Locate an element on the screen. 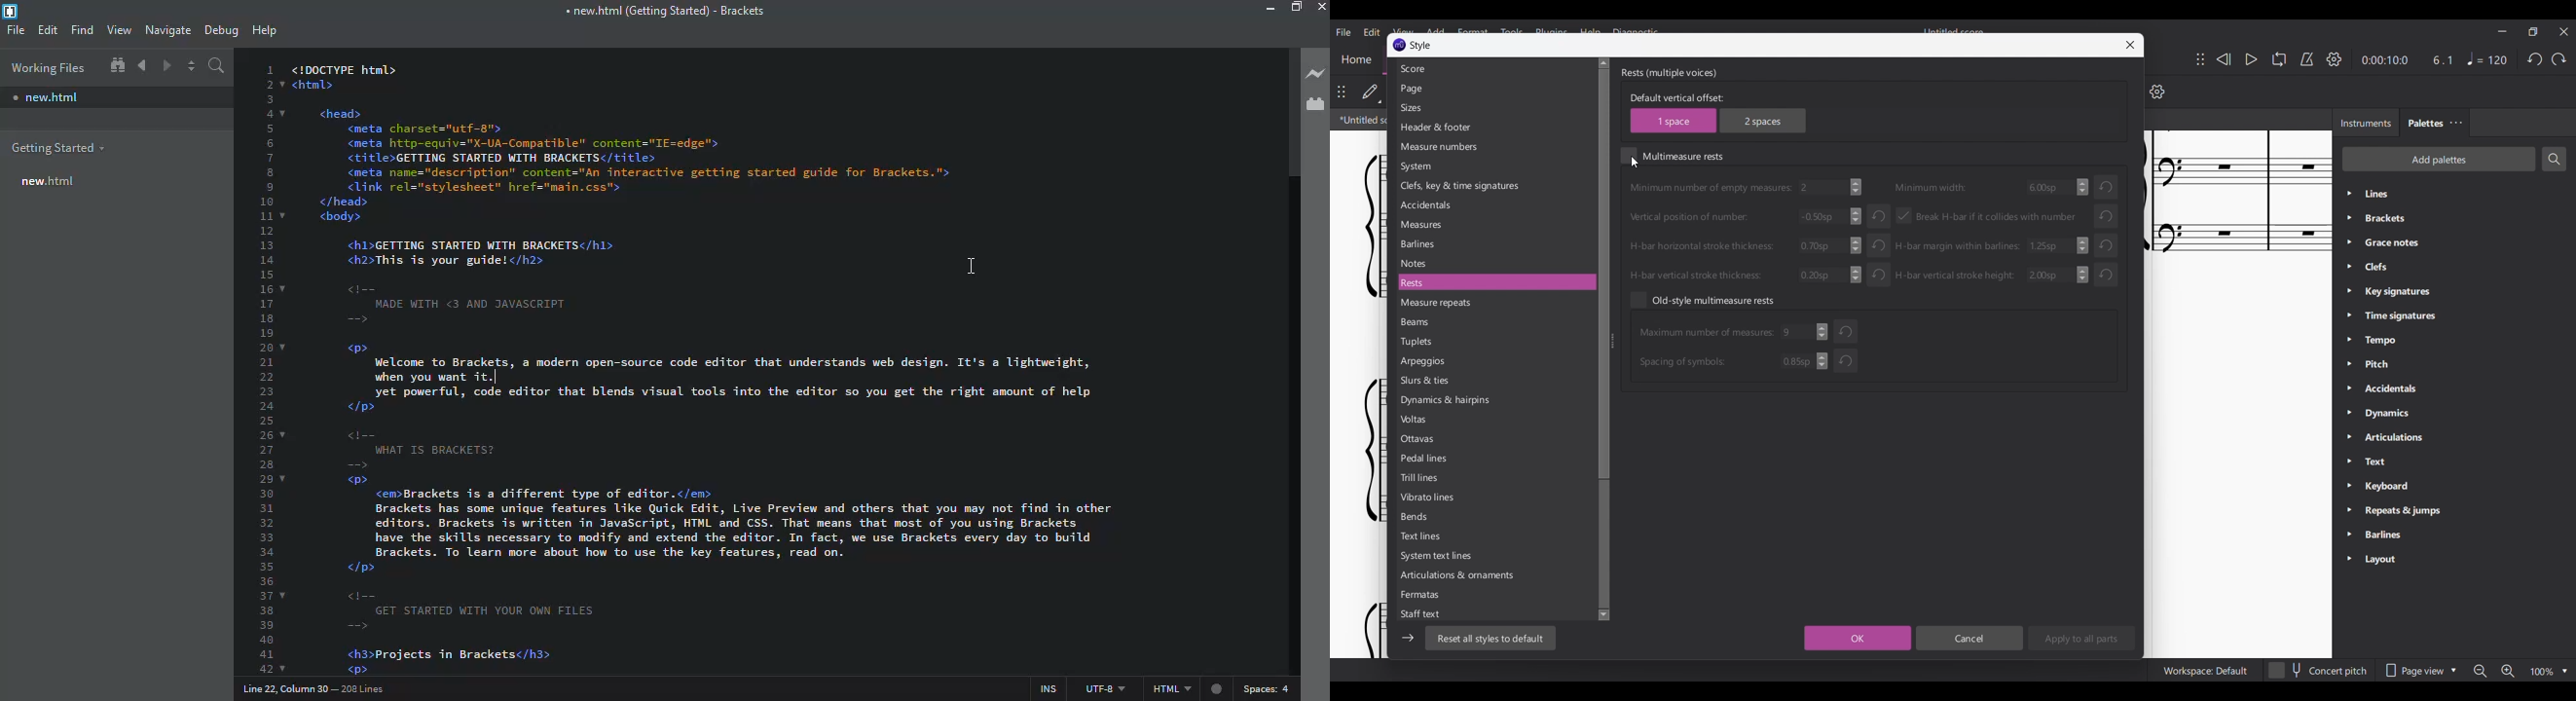  Input H-bar vertical stroke height is located at coordinates (1983, 275).